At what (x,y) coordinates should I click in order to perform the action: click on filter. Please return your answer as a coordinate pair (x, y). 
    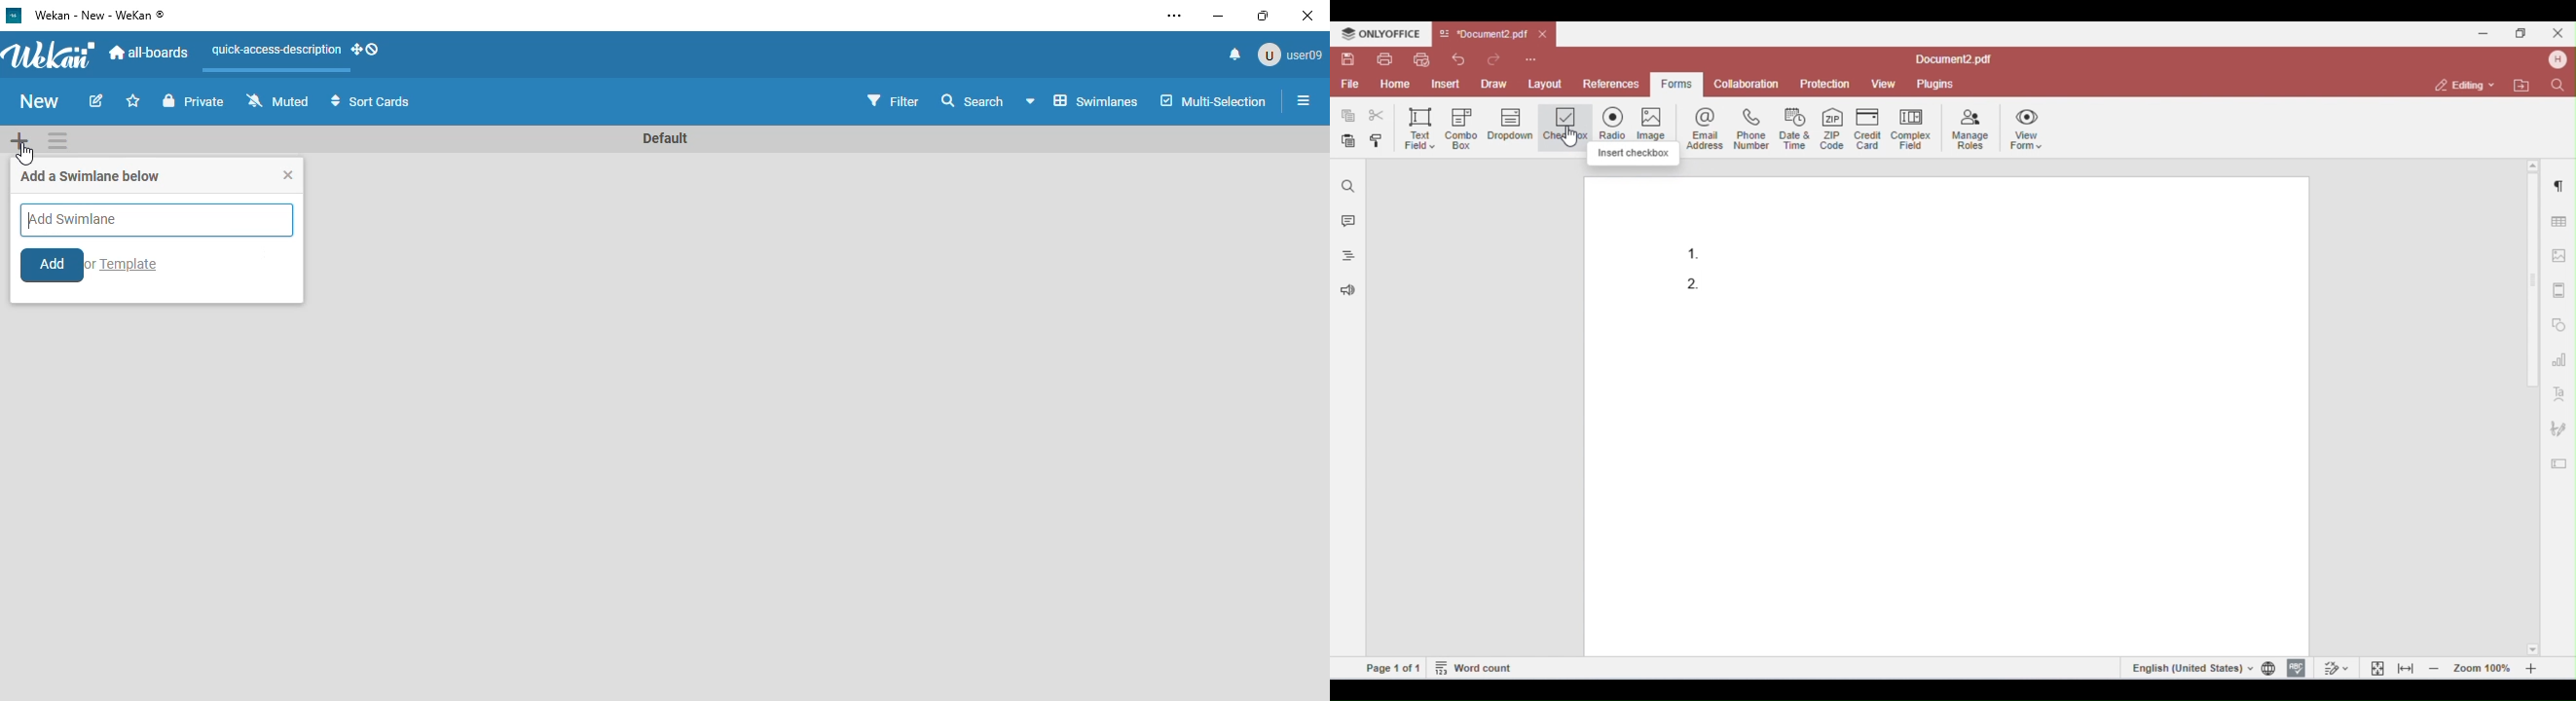
    Looking at the image, I should click on (893, 99).